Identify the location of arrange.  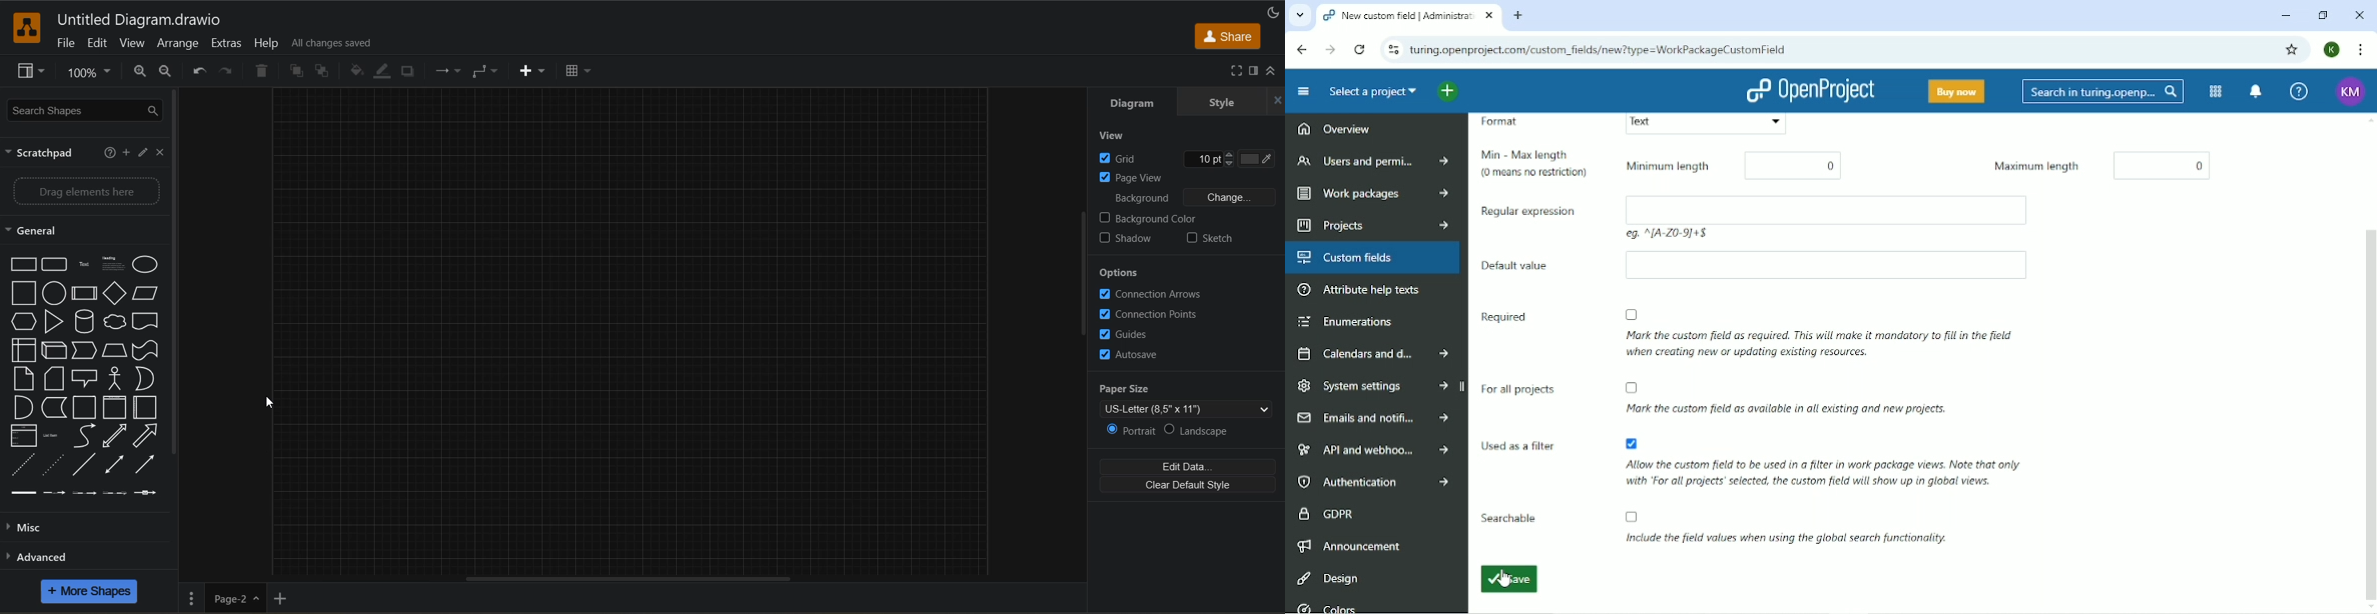
(179, 44).